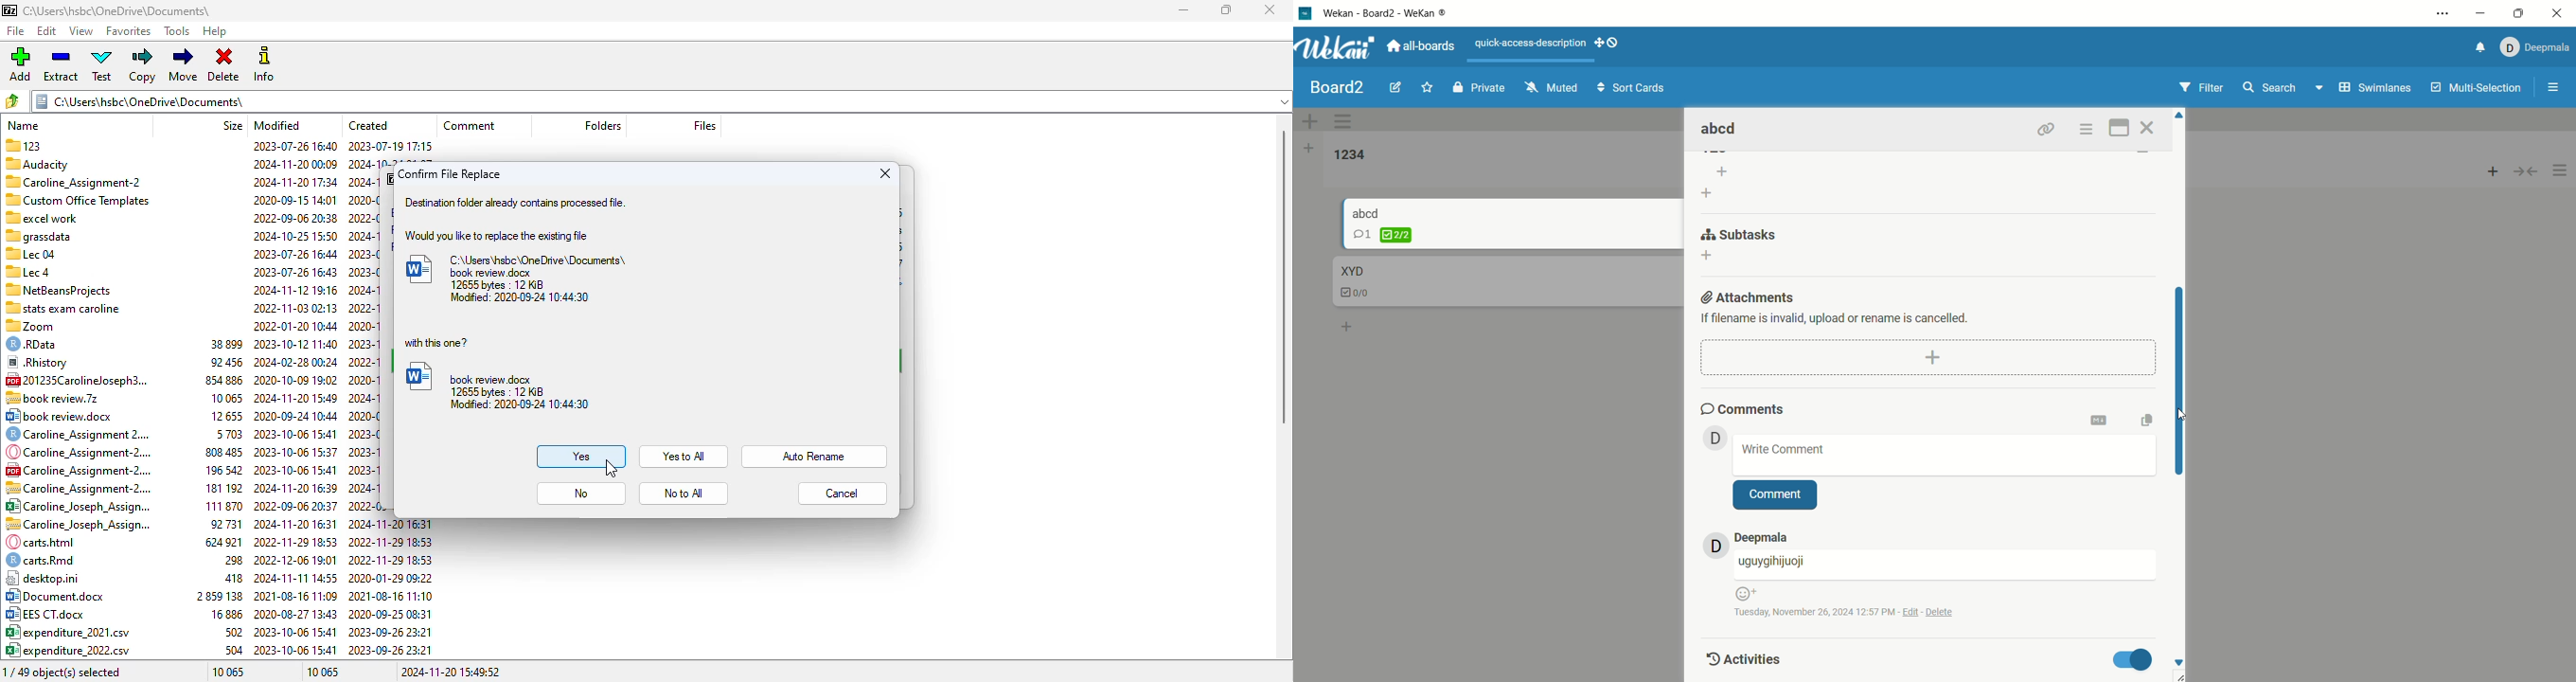 This screenshot has height=700, width=2576. Describe the element at coordinates (141, 65) in the screenshot. I see `copy` at that location.